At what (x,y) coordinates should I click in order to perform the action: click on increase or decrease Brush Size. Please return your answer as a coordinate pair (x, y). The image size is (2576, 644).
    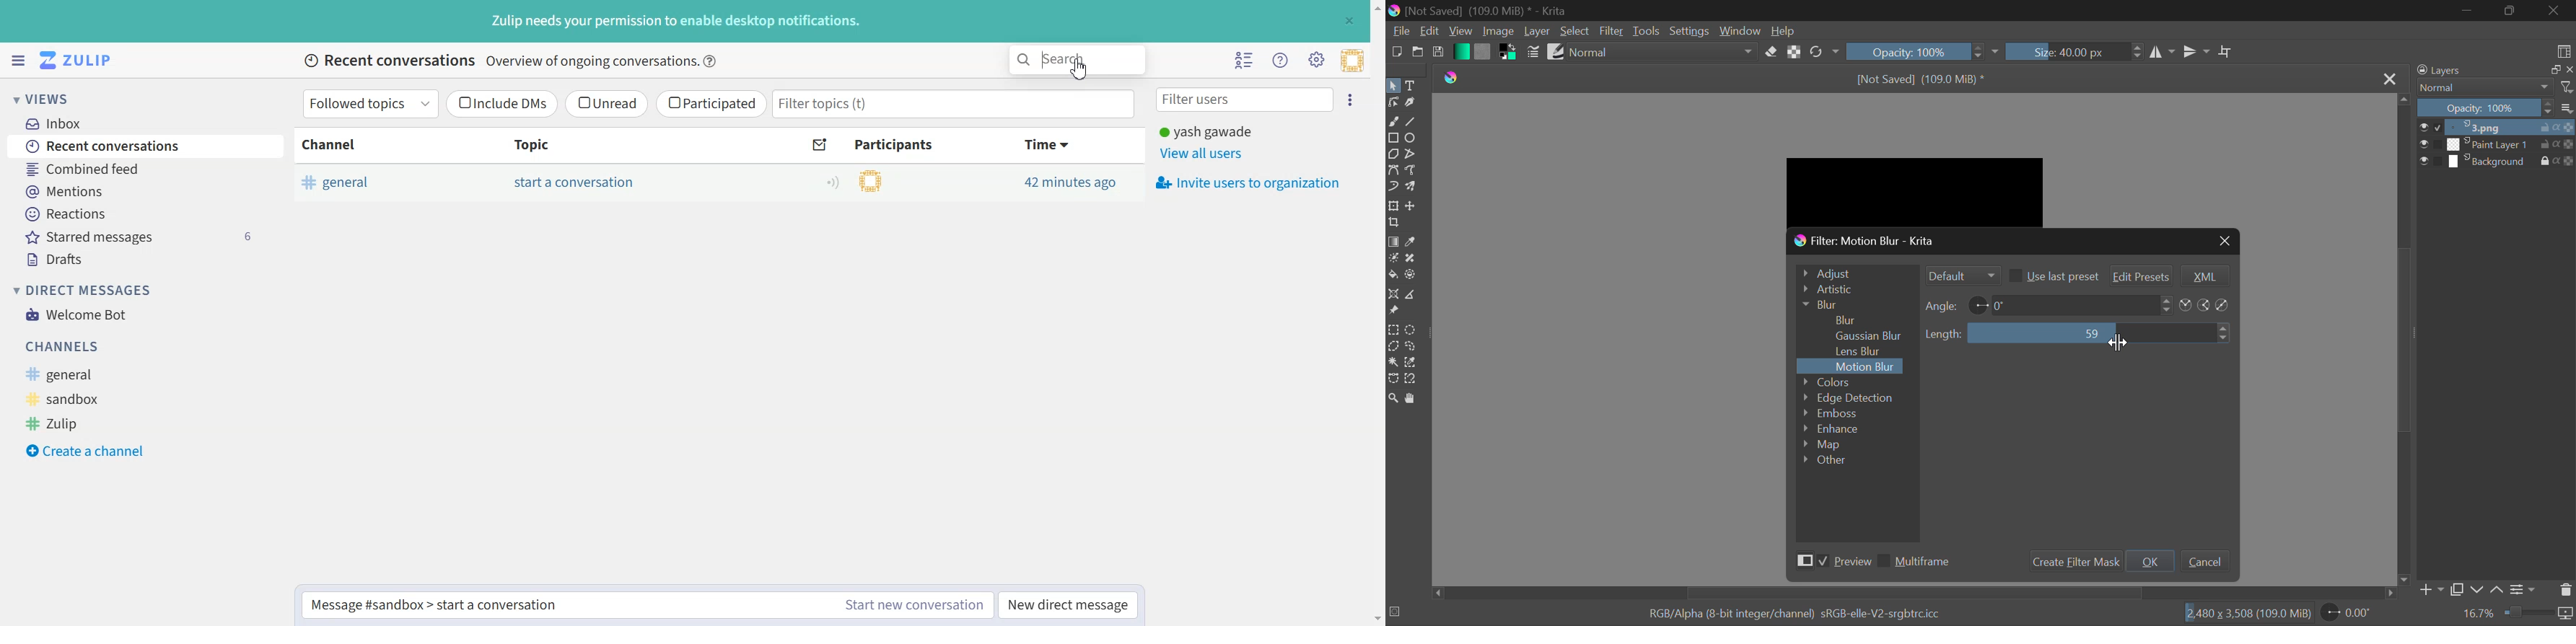
    Looking at the image, I should click on (2138, 53).